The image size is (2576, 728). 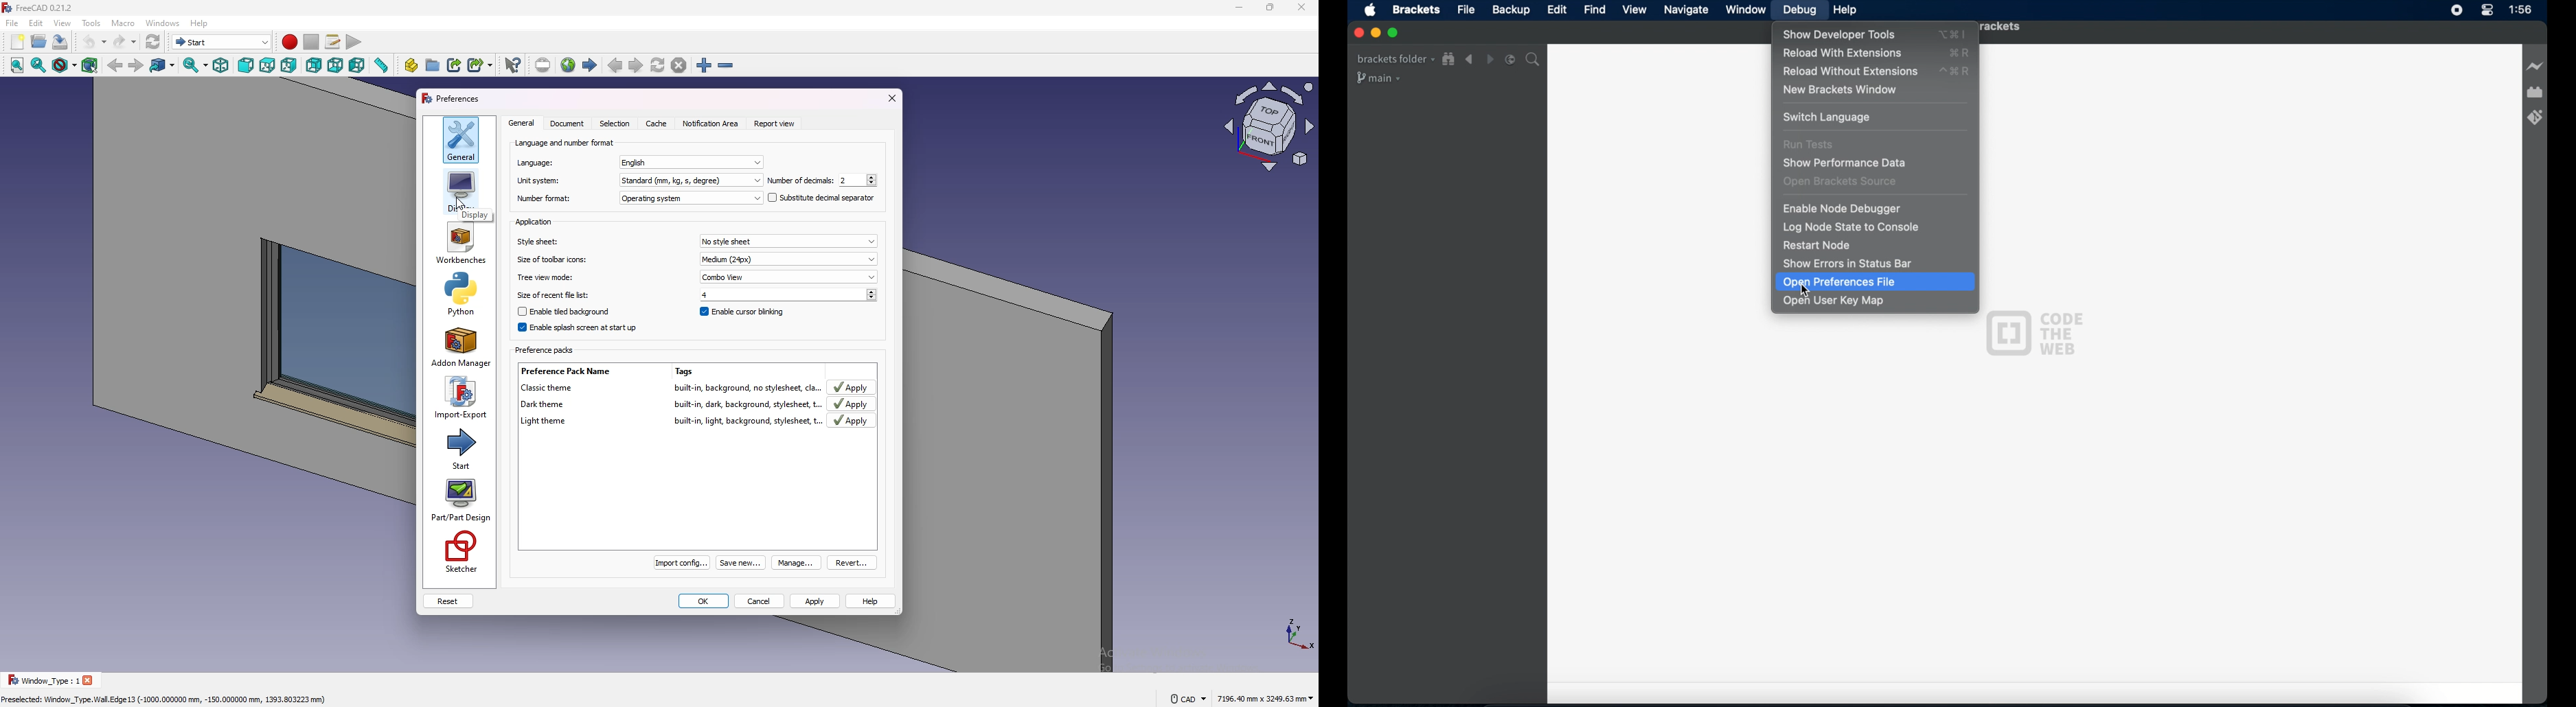 I want to click on bottom, so click(x=336, y=66).